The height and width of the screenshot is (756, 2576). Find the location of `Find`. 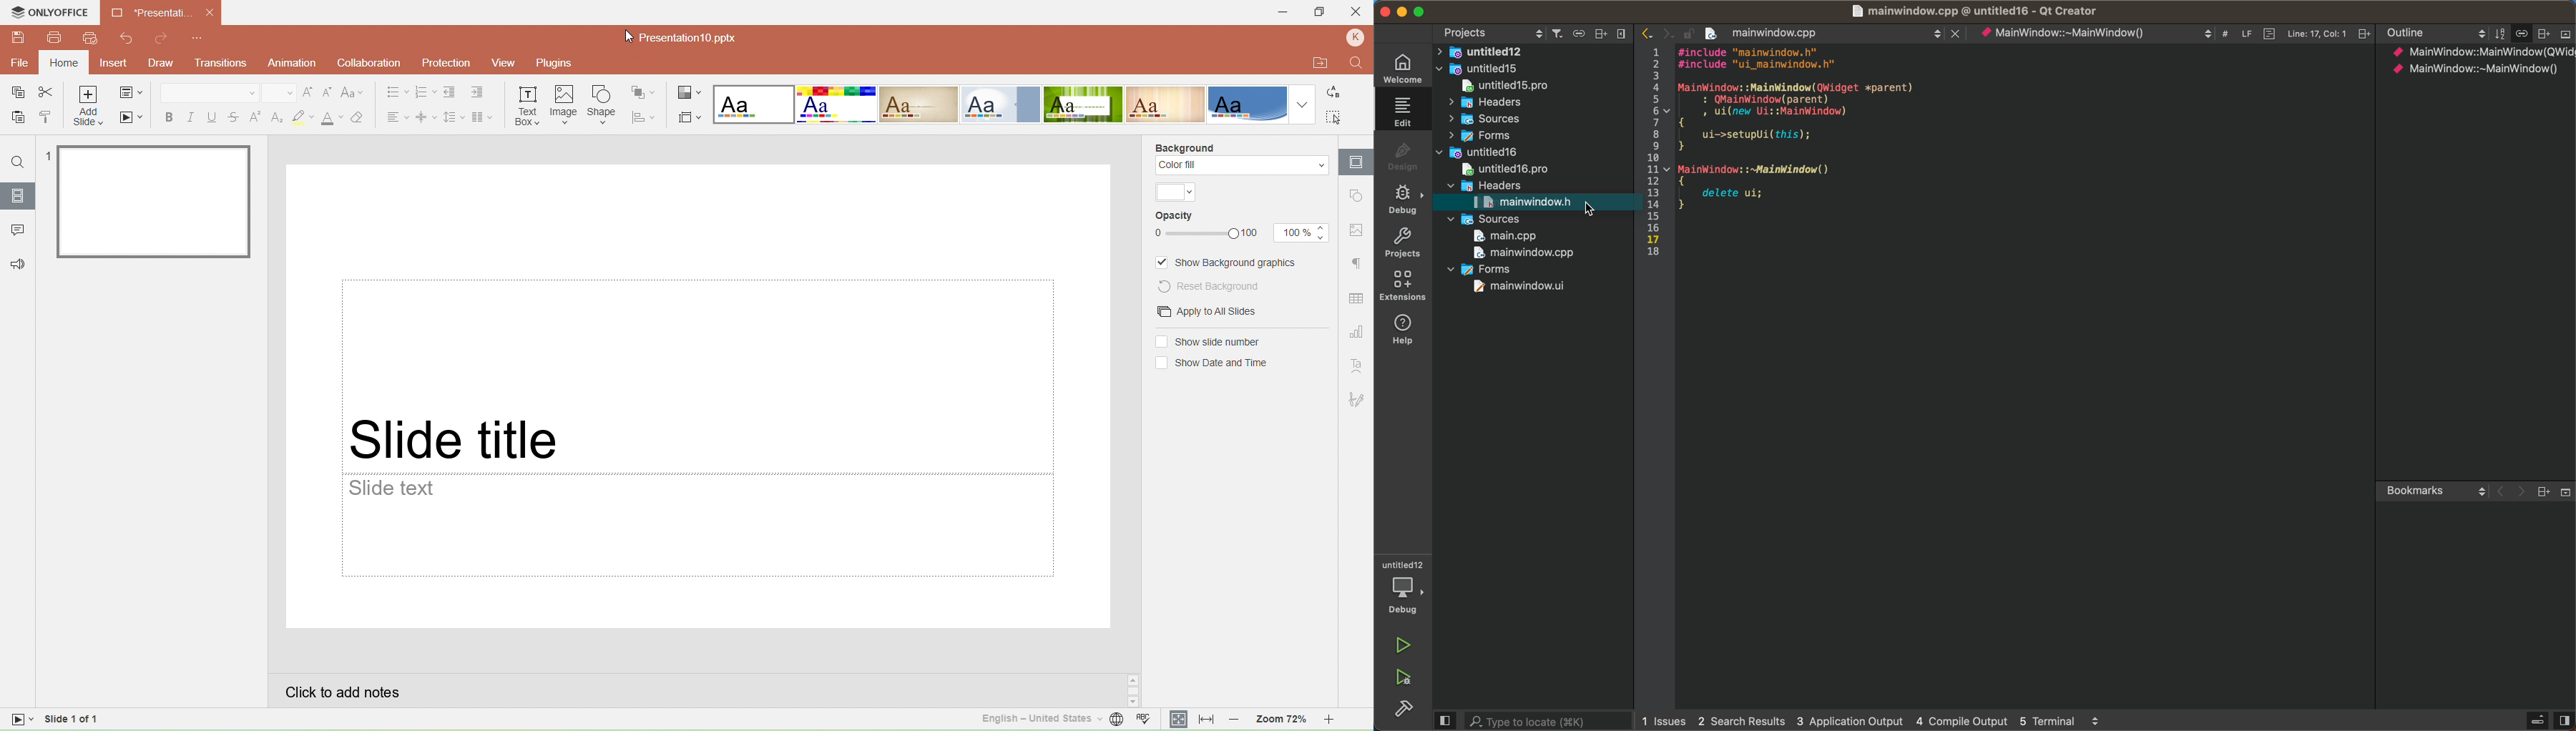

Find is located at coordinates (18, 162).